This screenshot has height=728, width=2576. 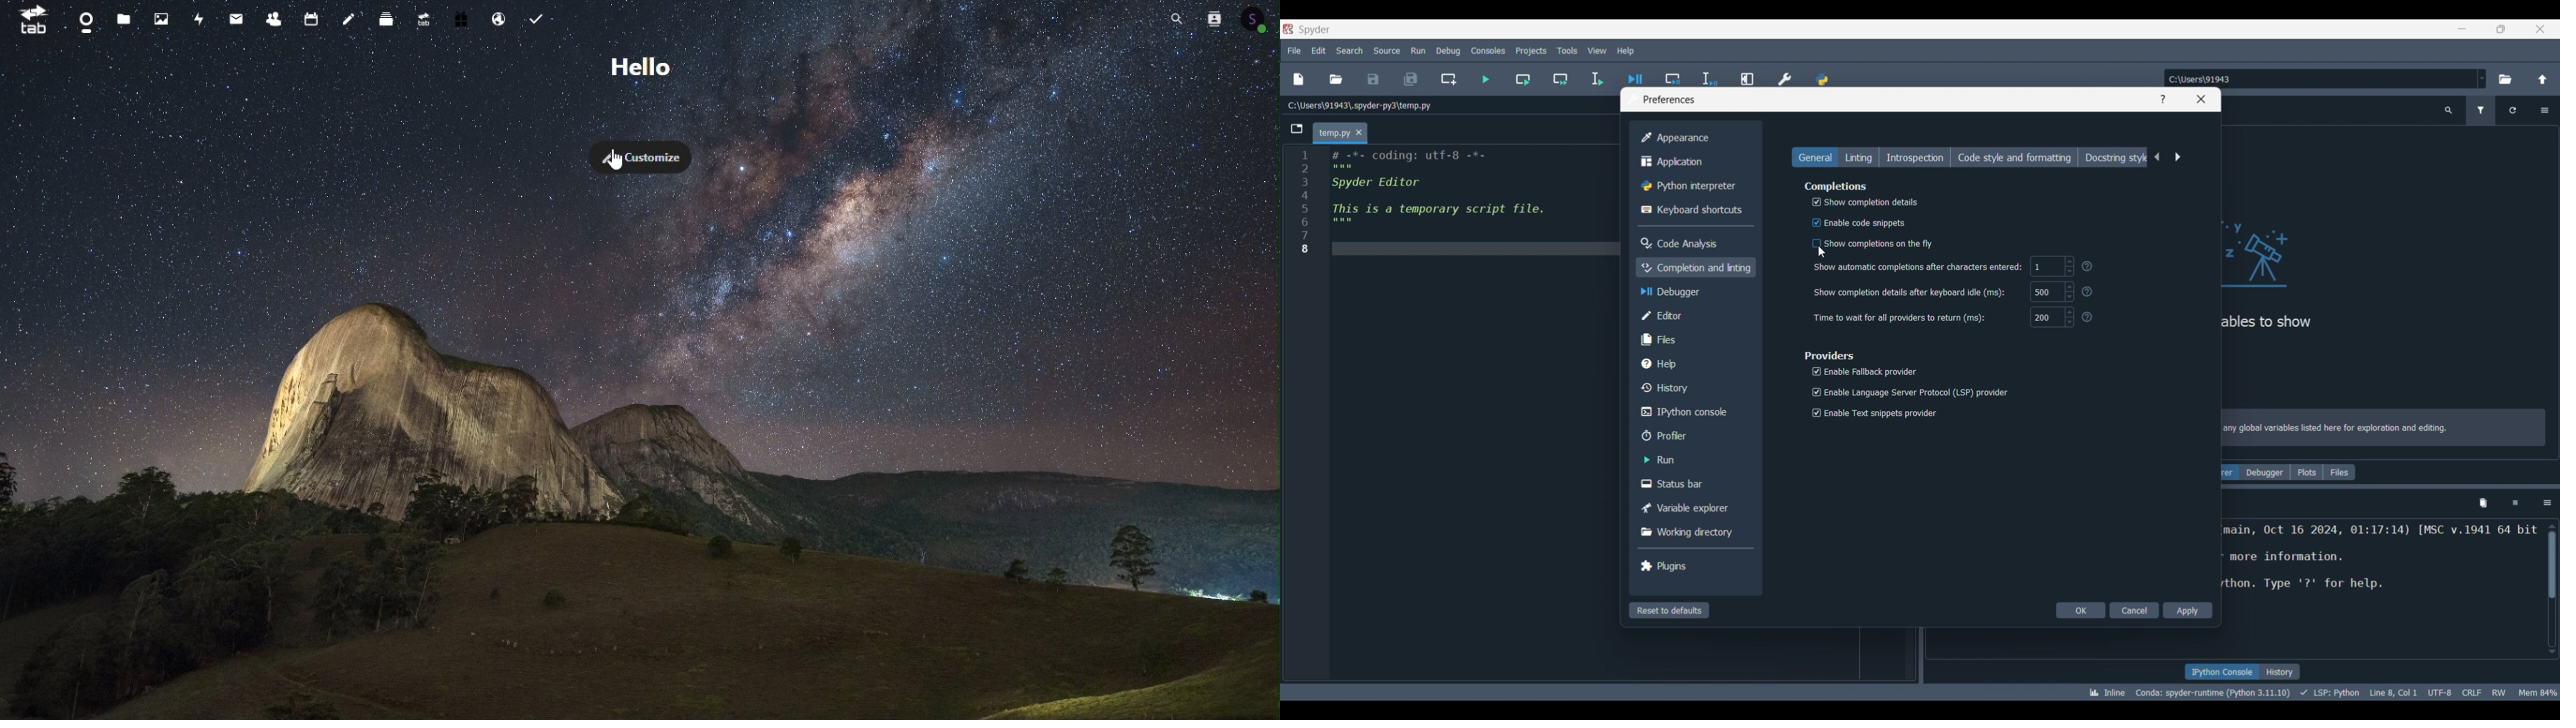 What do you see at coordinates (1635, 74) in the screenshot?
I see `Debug file` at bounding box center [1635, 74].